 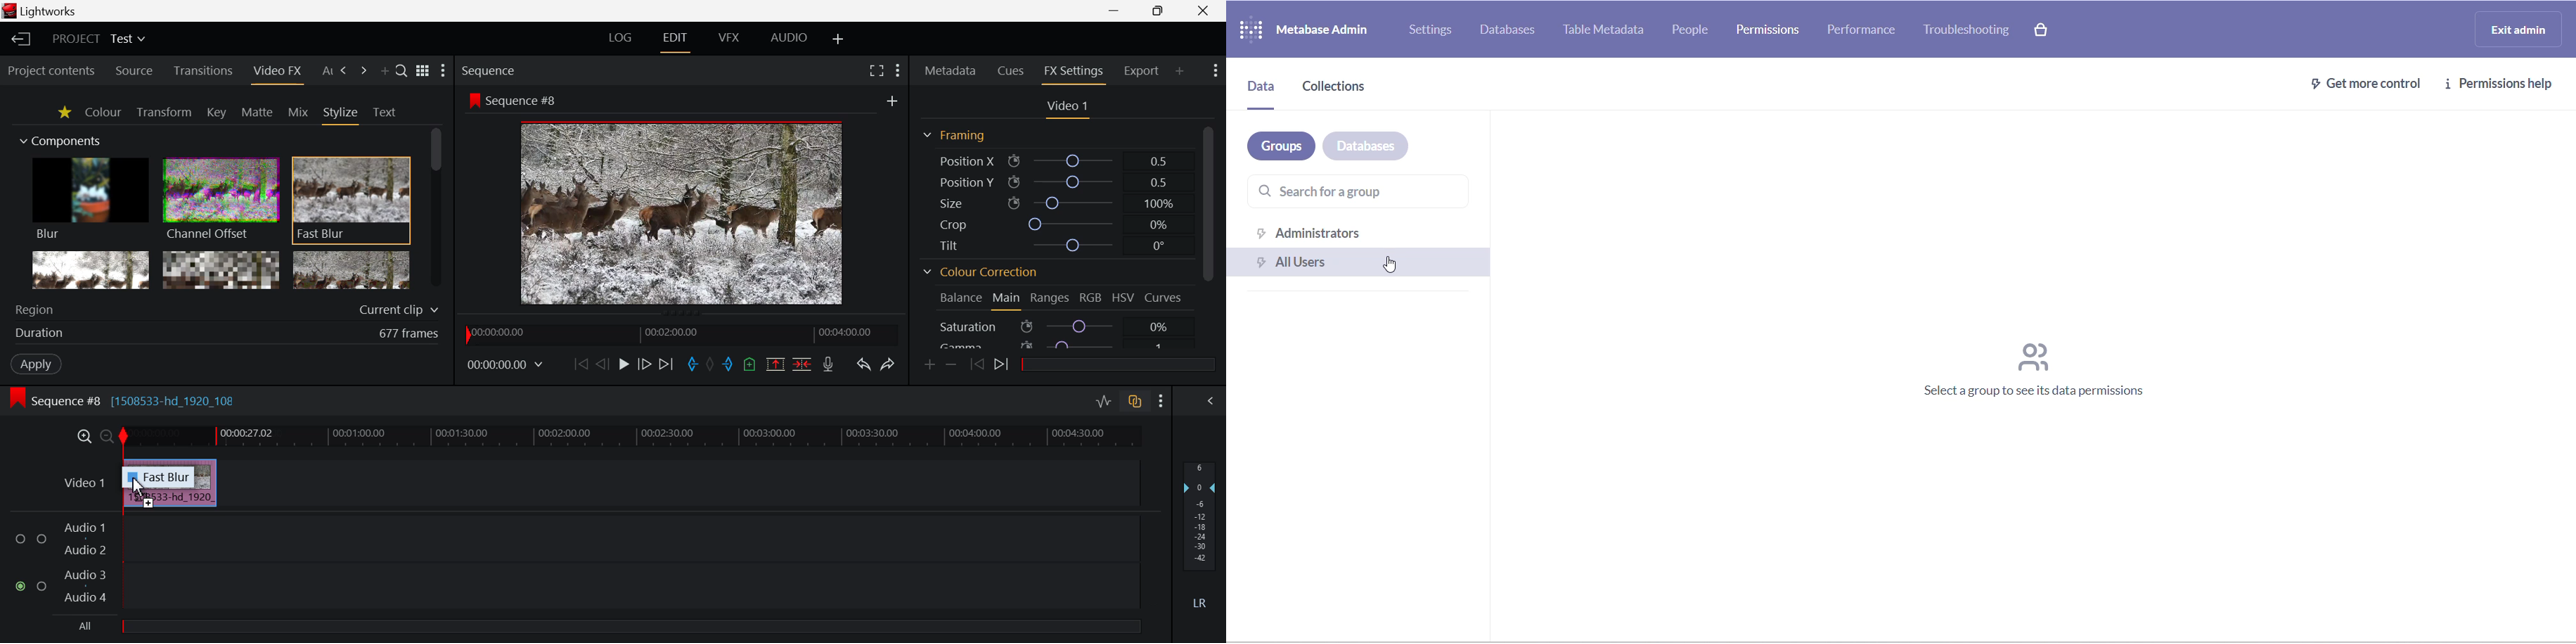 What do you see at coordinates (678, 334) in the screenshot?
I see `Project Timeline Navigator` at bounding box center [678, 334].